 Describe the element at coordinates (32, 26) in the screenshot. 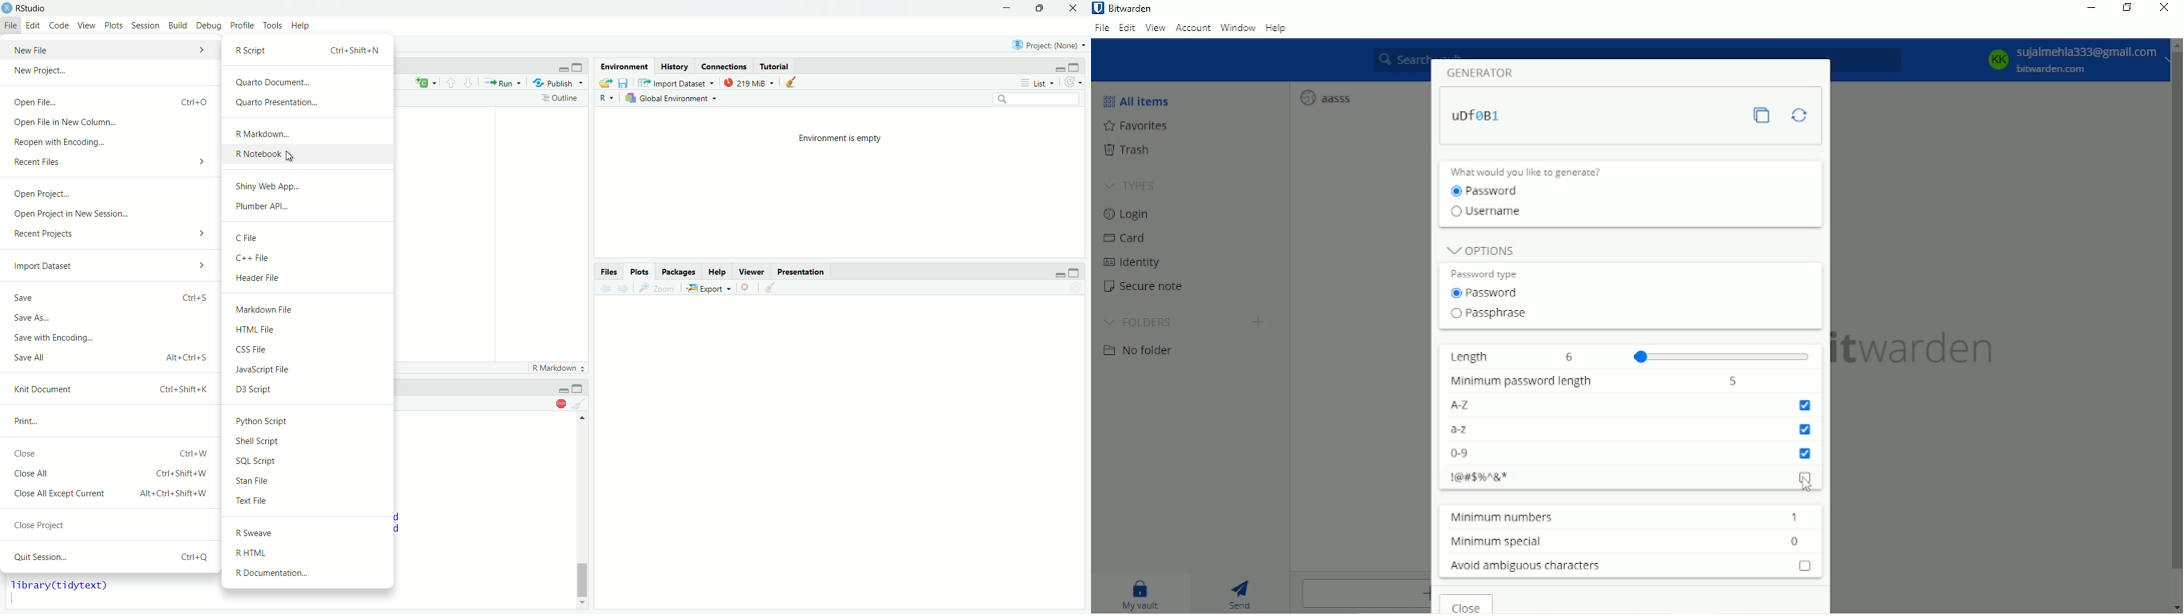

I see `Edit` at that location.